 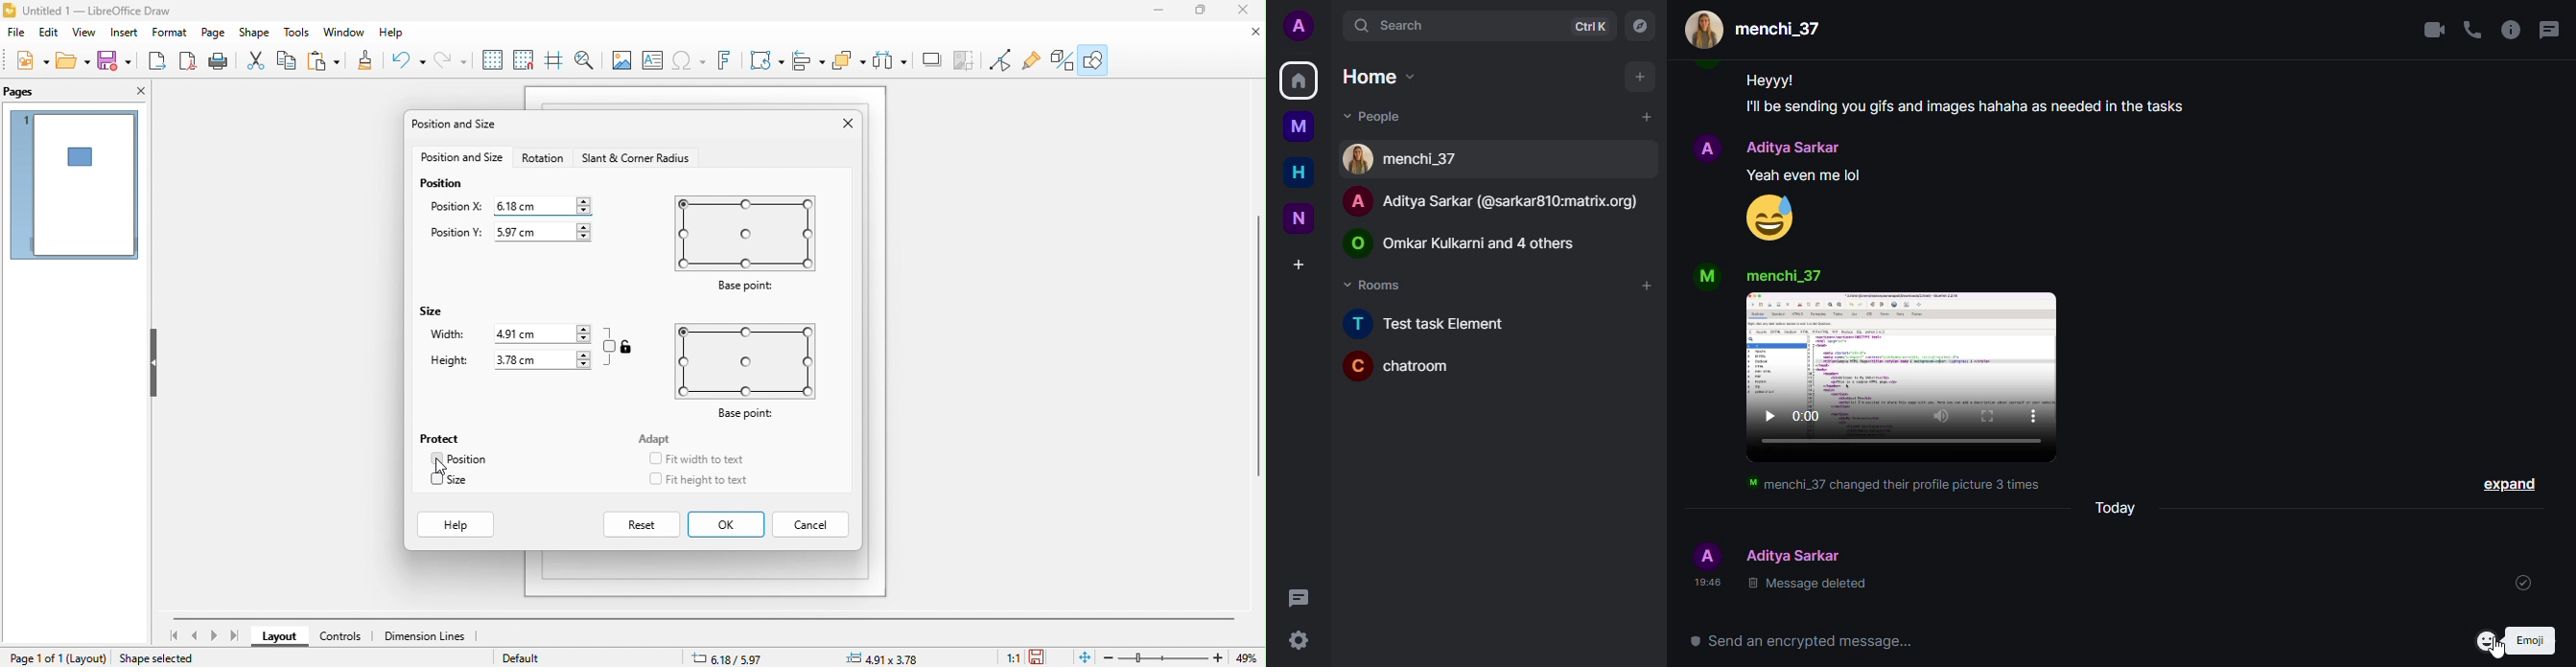 I want to click on 6.18 cm, so click(x=541, y=205).